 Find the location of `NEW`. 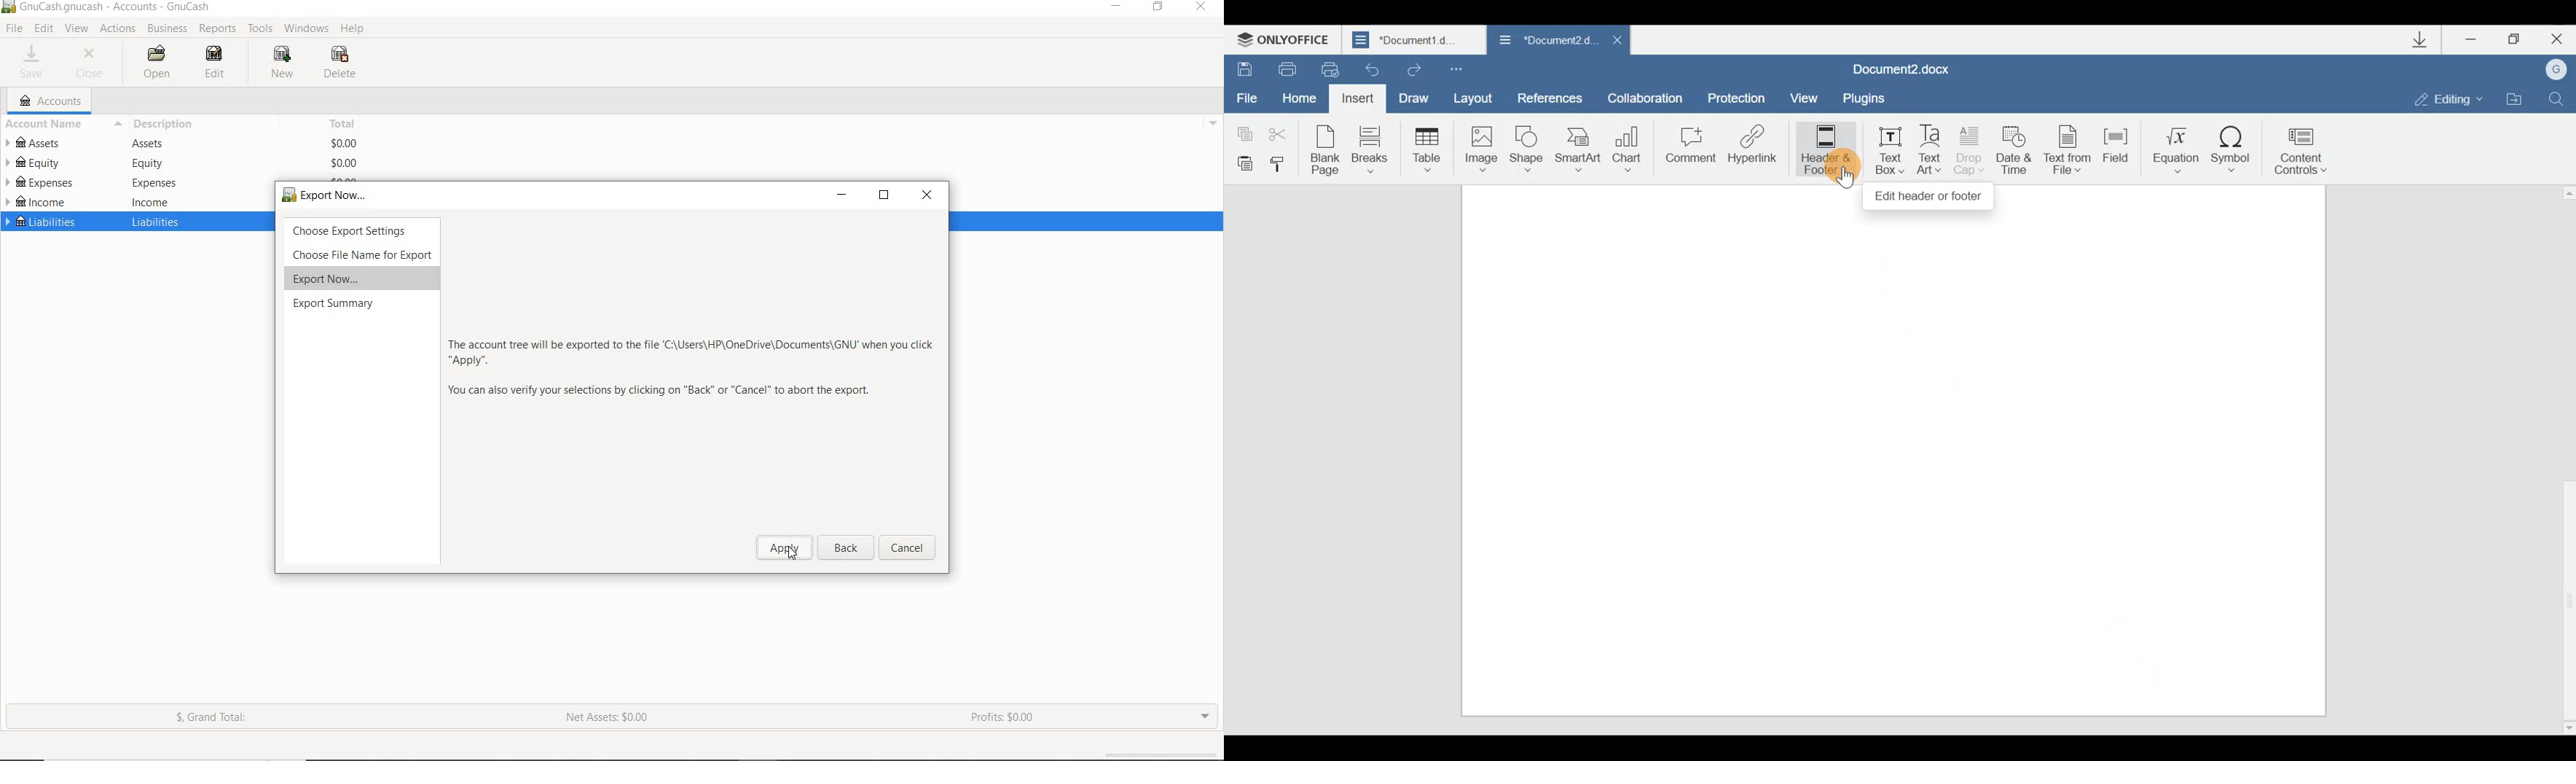

NEW is located at coordinates (281, 65).